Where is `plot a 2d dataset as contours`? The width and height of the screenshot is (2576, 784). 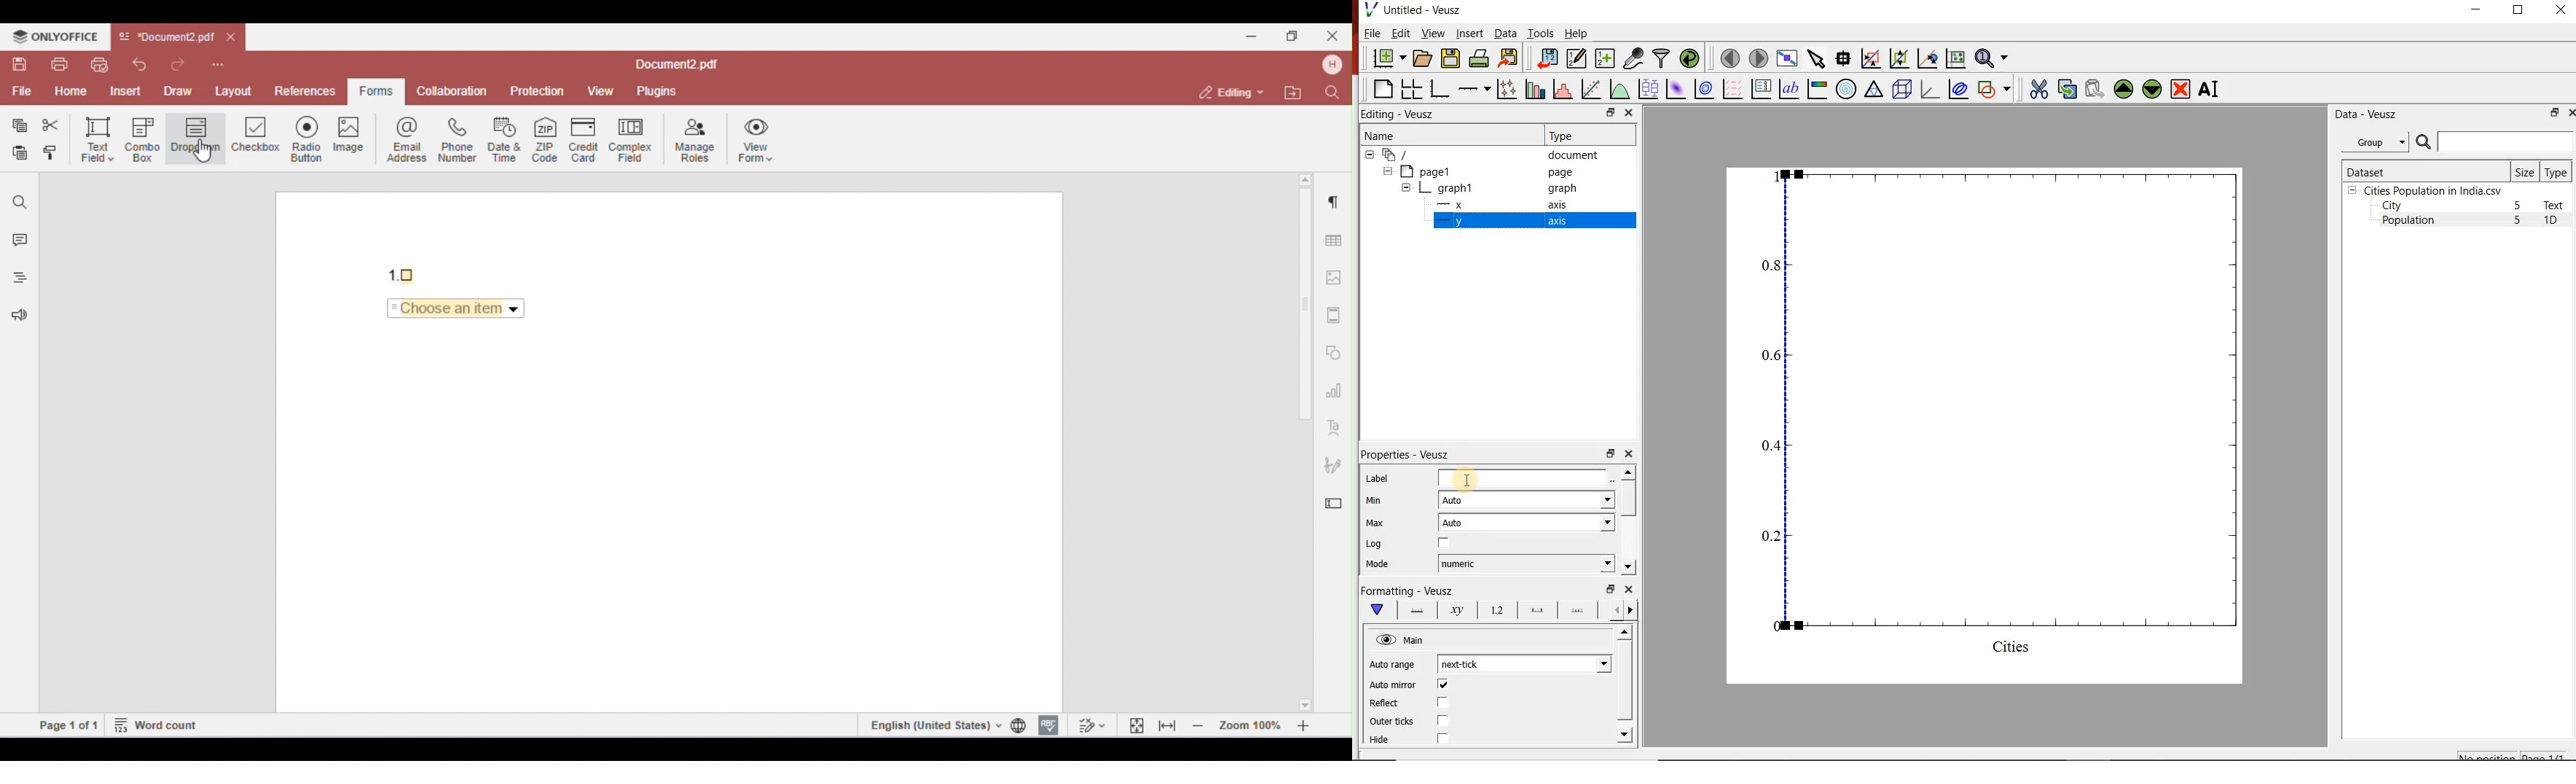
plot a 2d dataset as contours is located at coordinates (1703, 88).